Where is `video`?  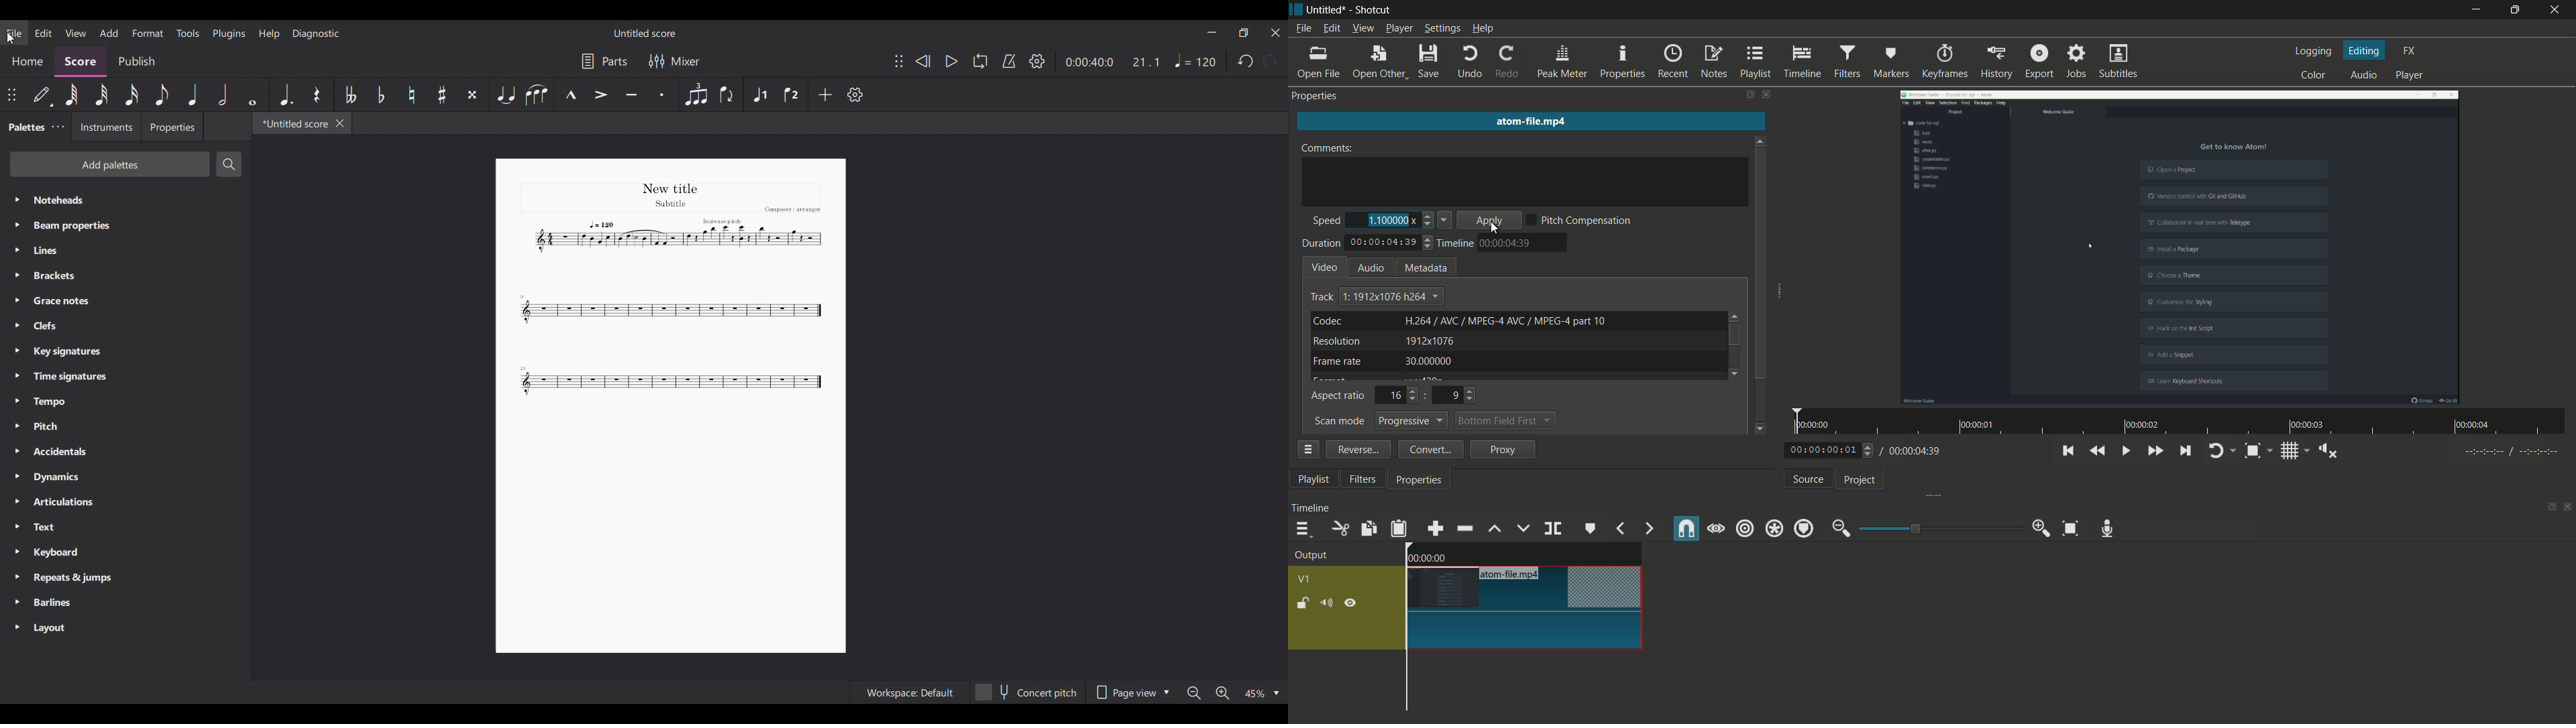
video is located at coordinates (1326, 266).